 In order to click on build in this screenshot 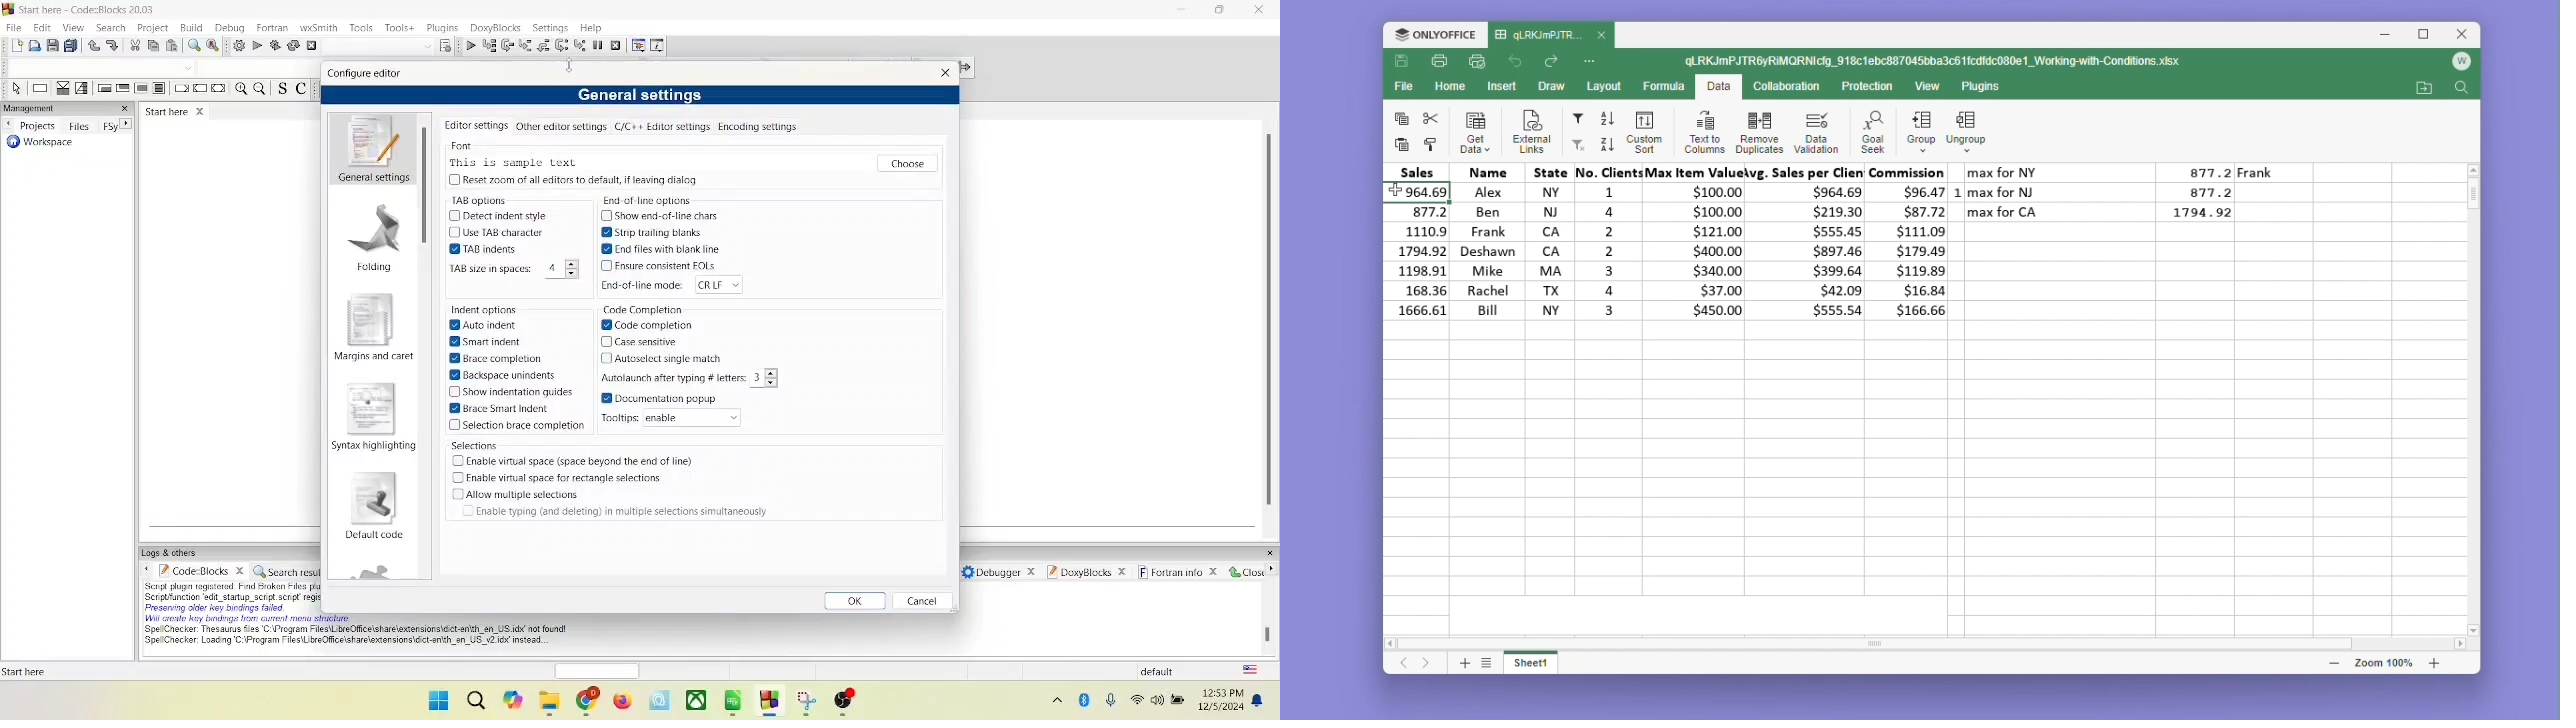, I will do `click(191, 27)`.